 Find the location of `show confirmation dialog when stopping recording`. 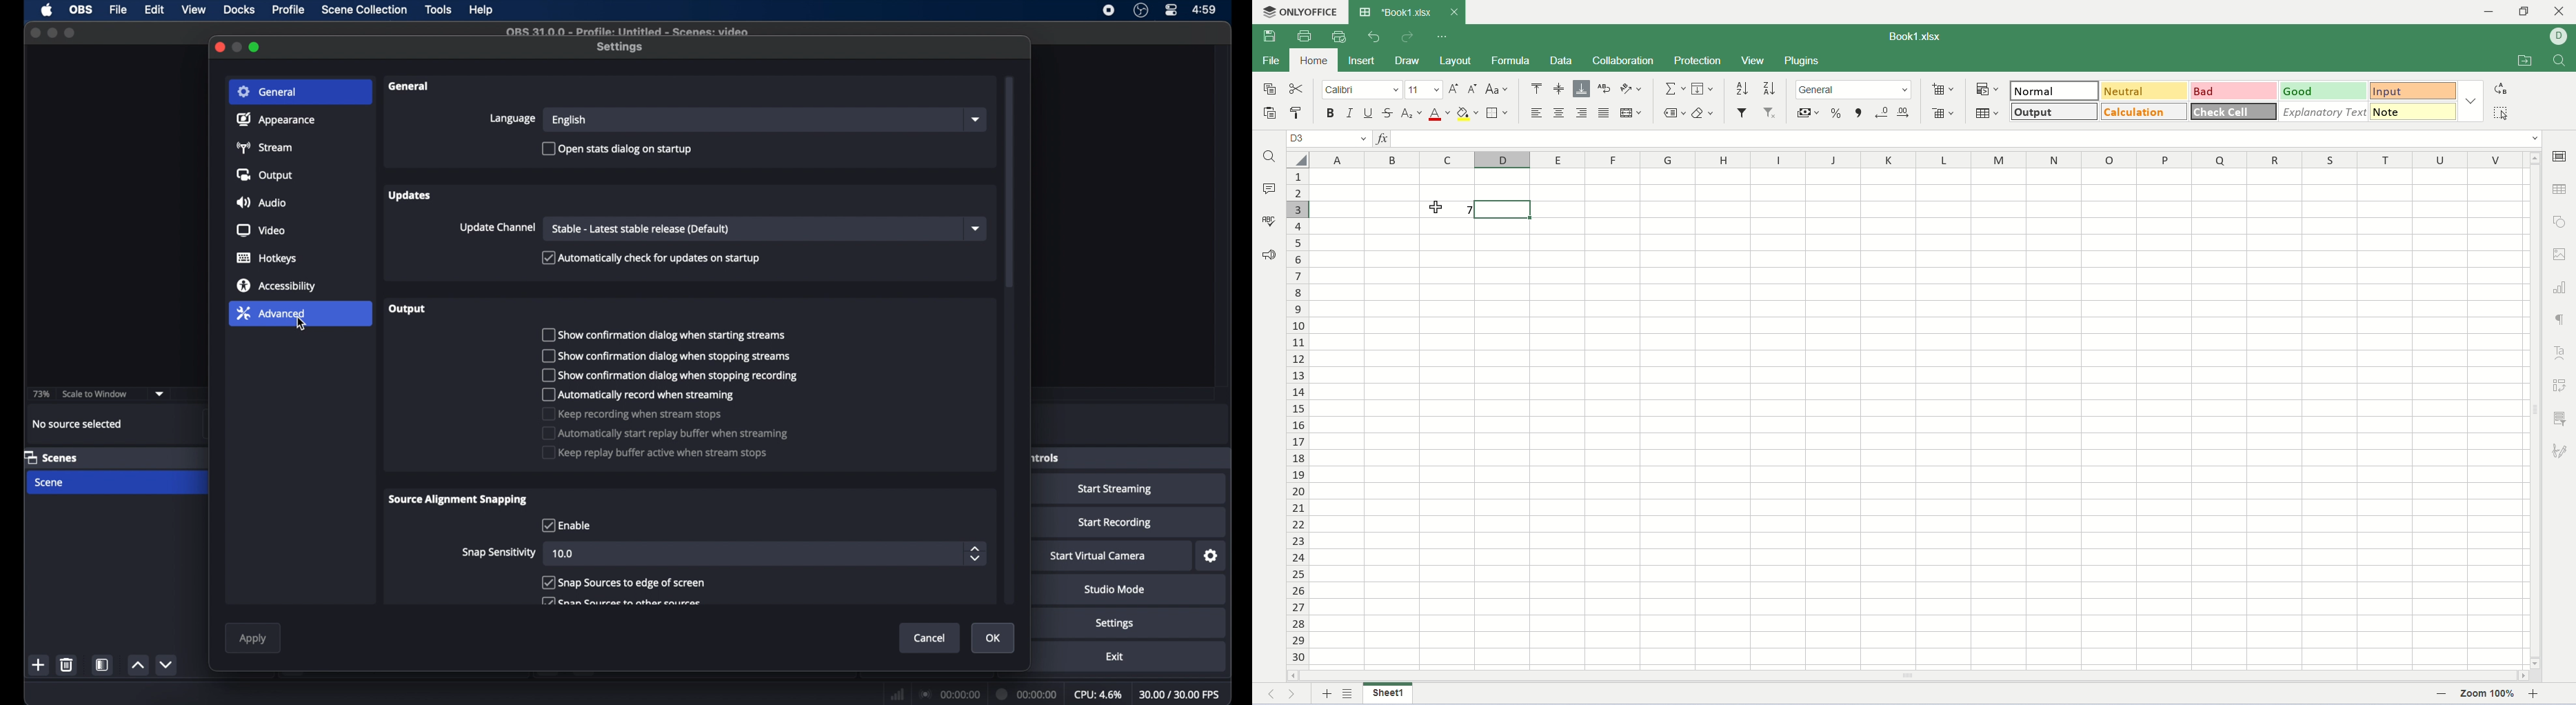

show confirmation dialog when stopping recording is located at coordinates (670, 375).